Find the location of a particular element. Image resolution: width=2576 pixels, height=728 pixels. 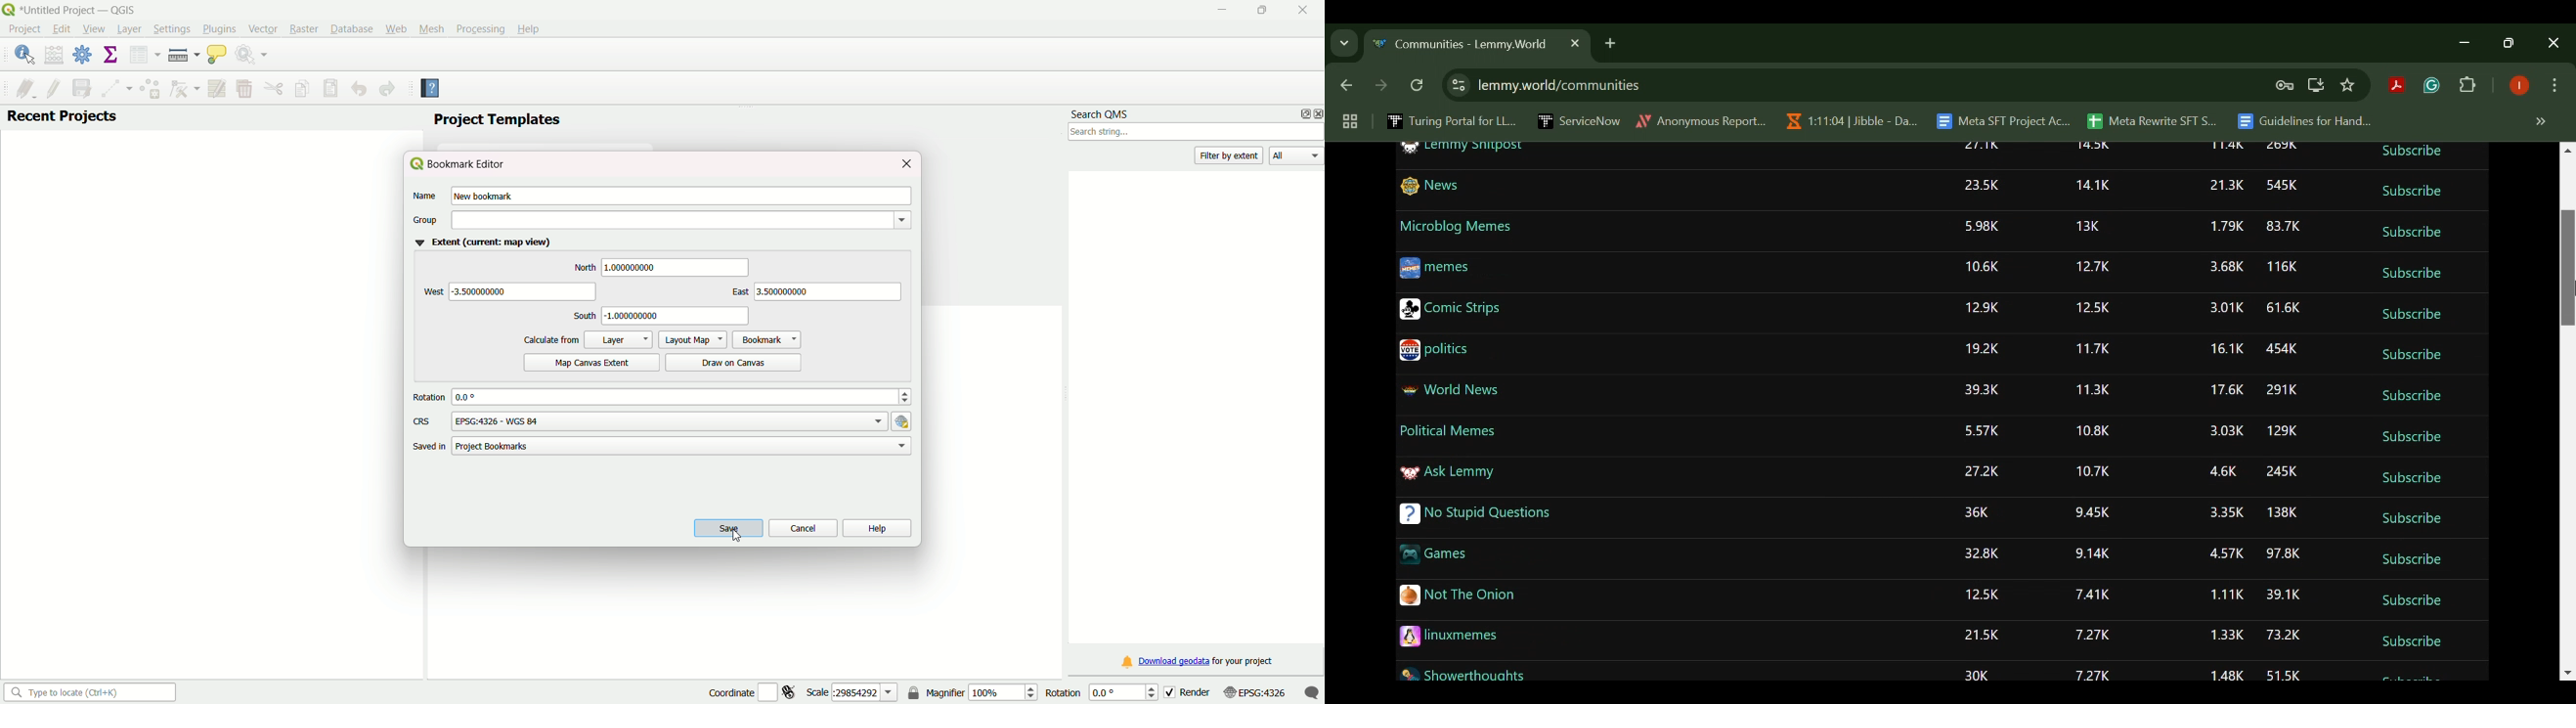

Tab Groups is located at coordinates (1347, 122).